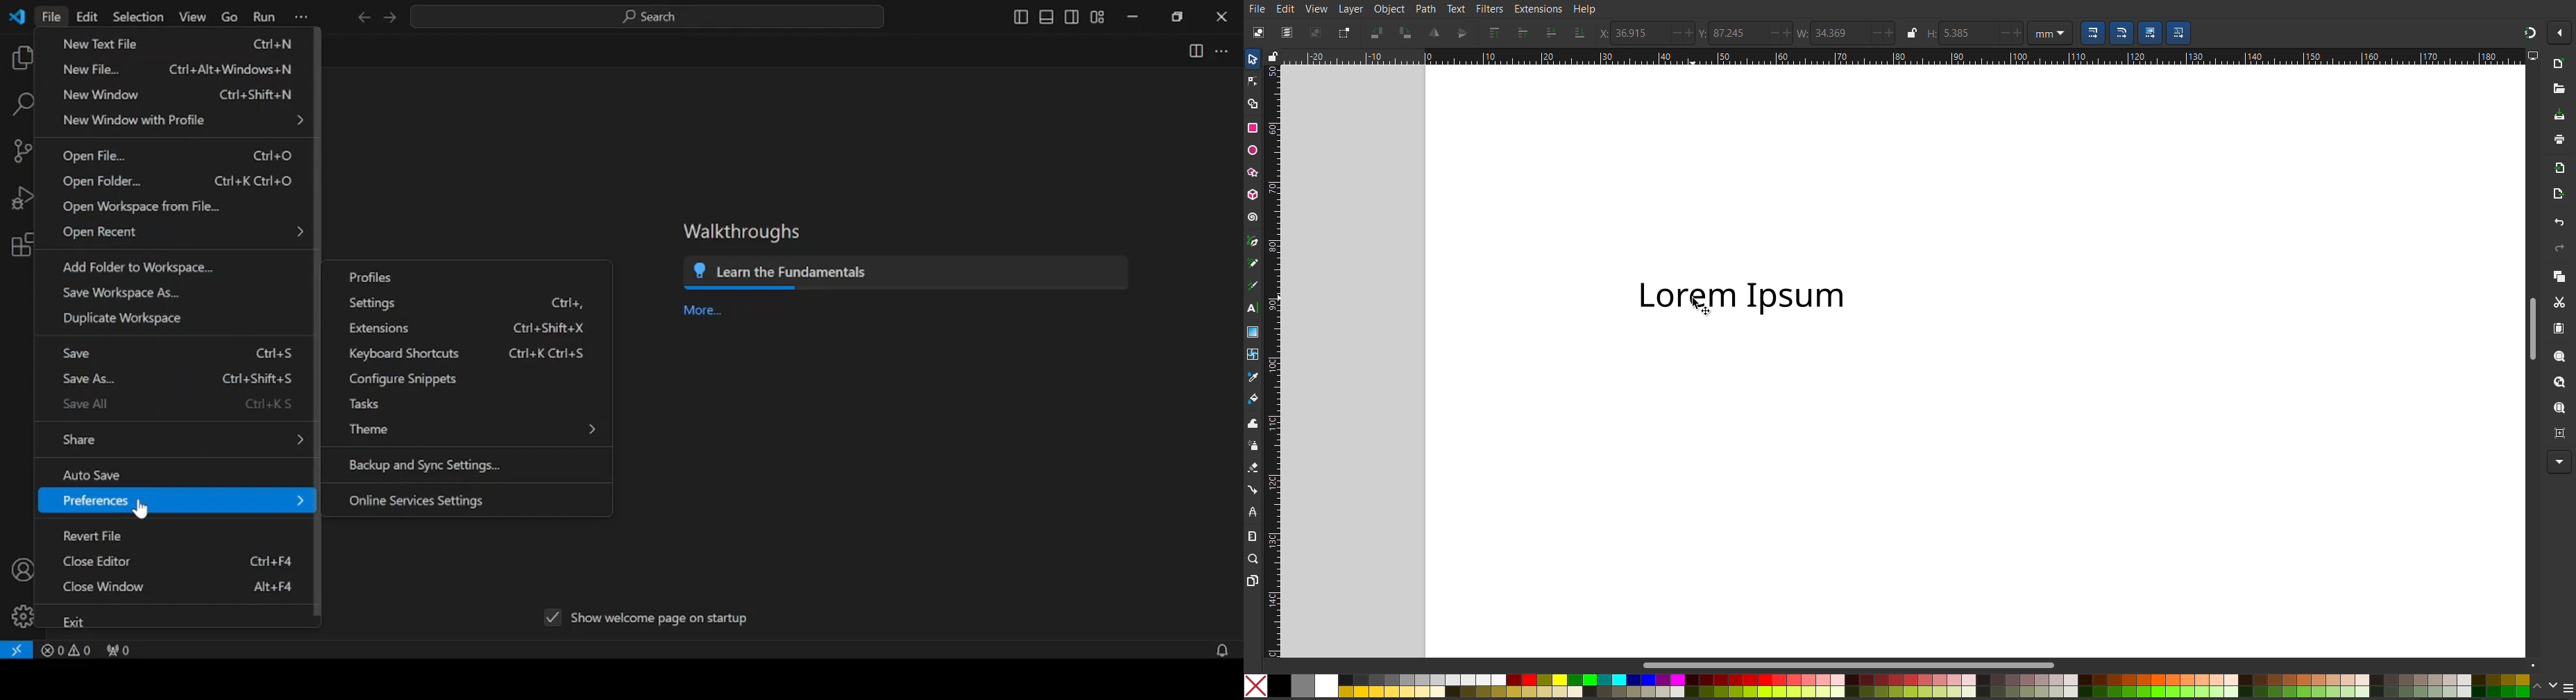  I want to click on Ellipse, so click(1253, 151).